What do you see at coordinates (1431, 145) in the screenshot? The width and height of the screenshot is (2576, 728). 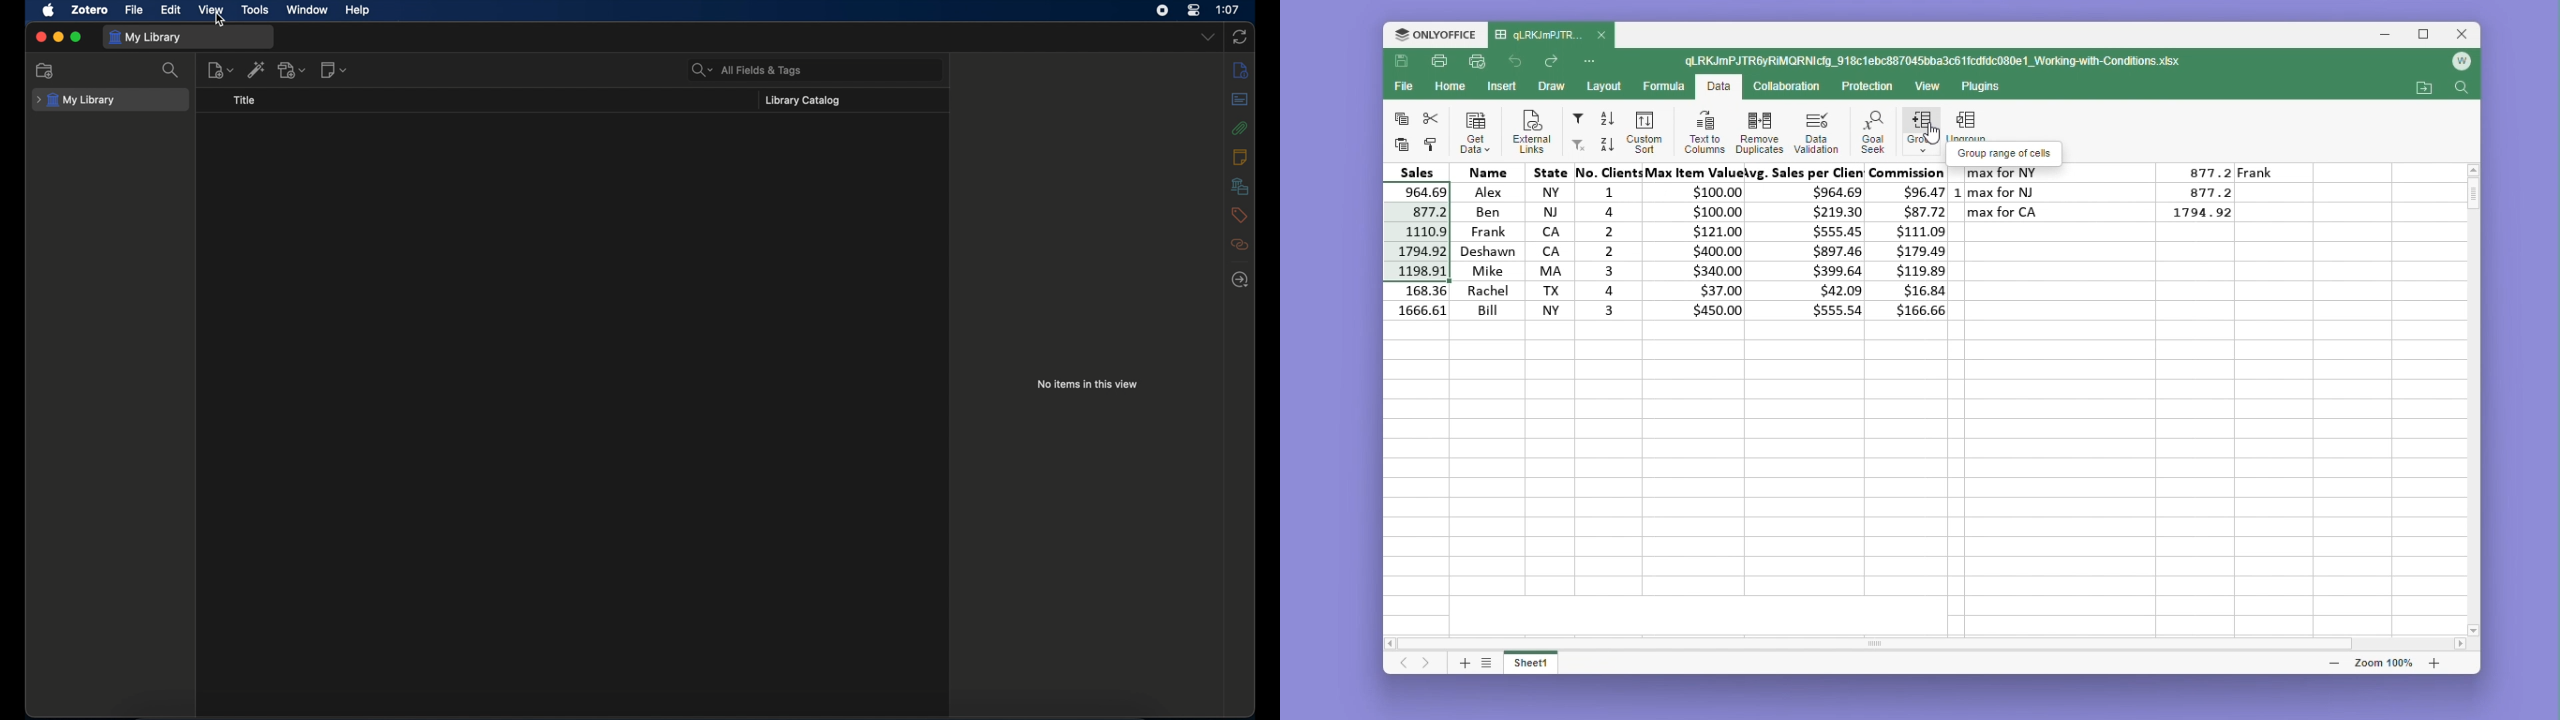 I see `paste formatting` at bounding box center [1431, 145].